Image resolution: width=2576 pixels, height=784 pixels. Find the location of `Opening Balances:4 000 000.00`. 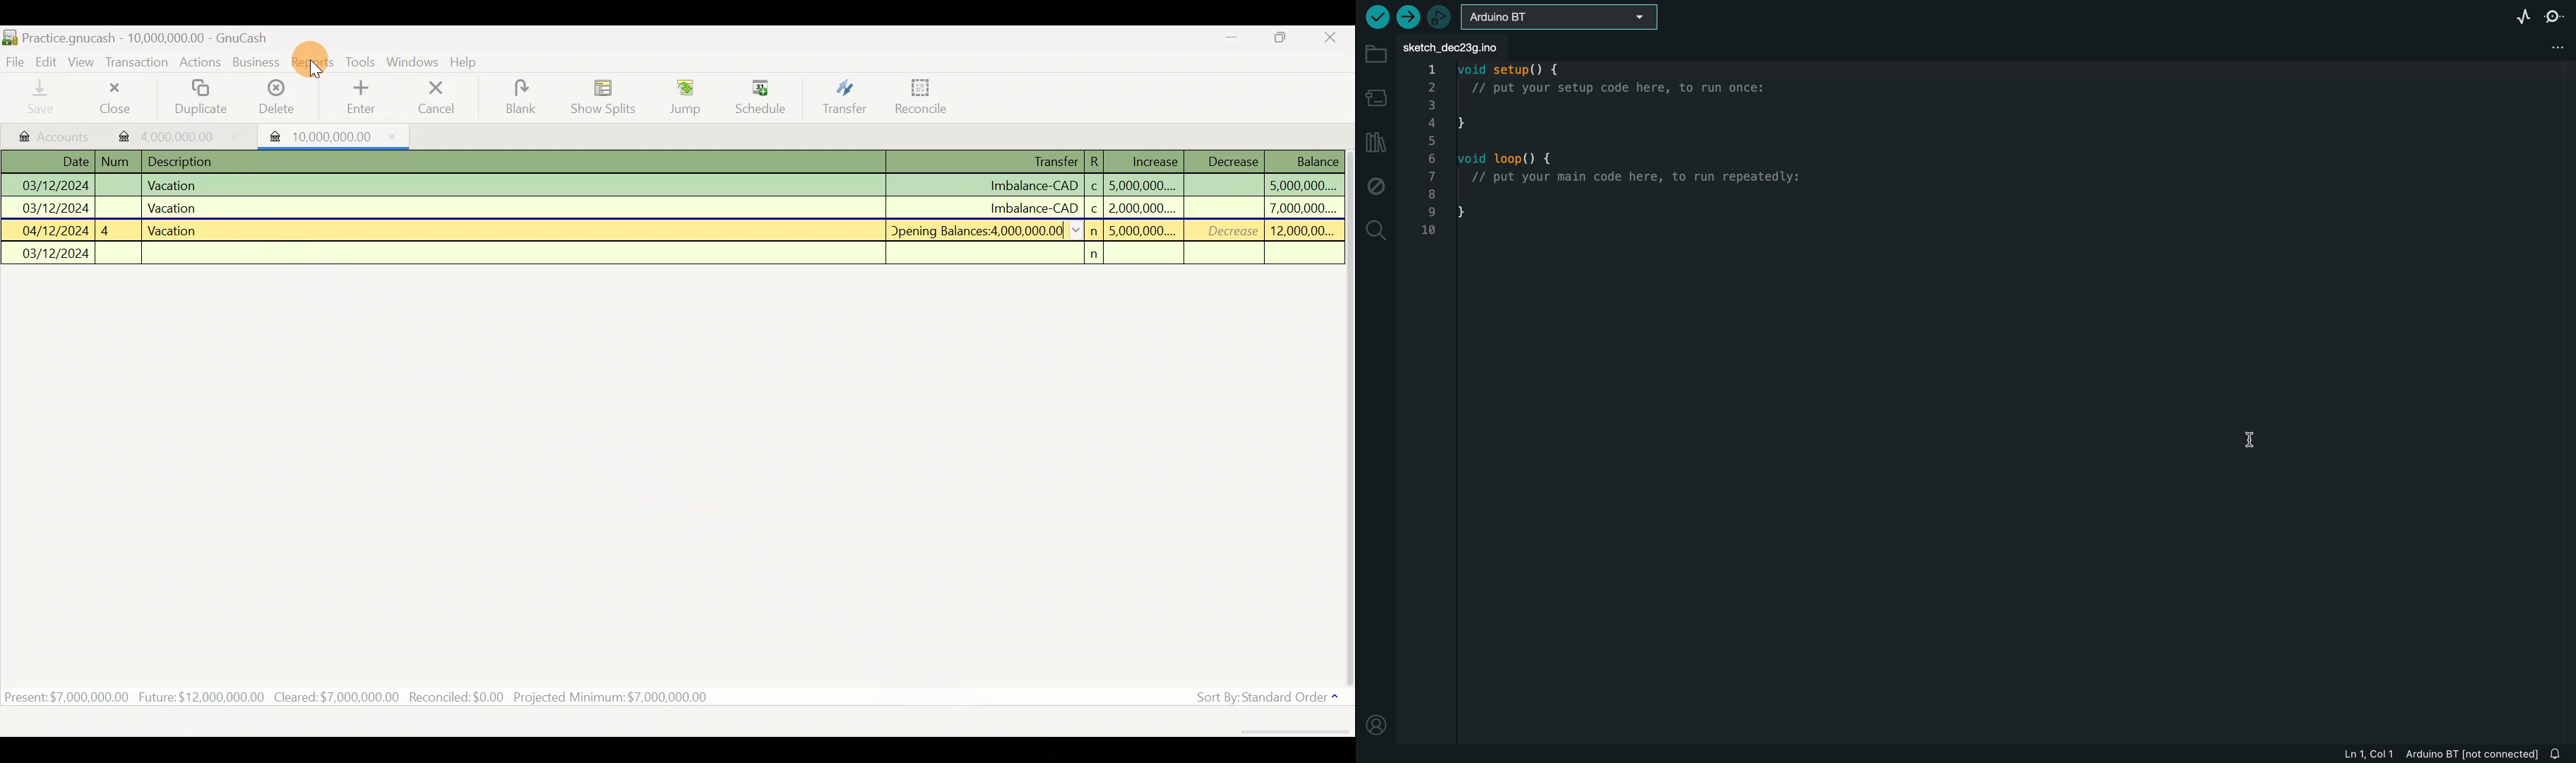

Opening Balances:4 000 000.00 is located at coordinates (978, 231).